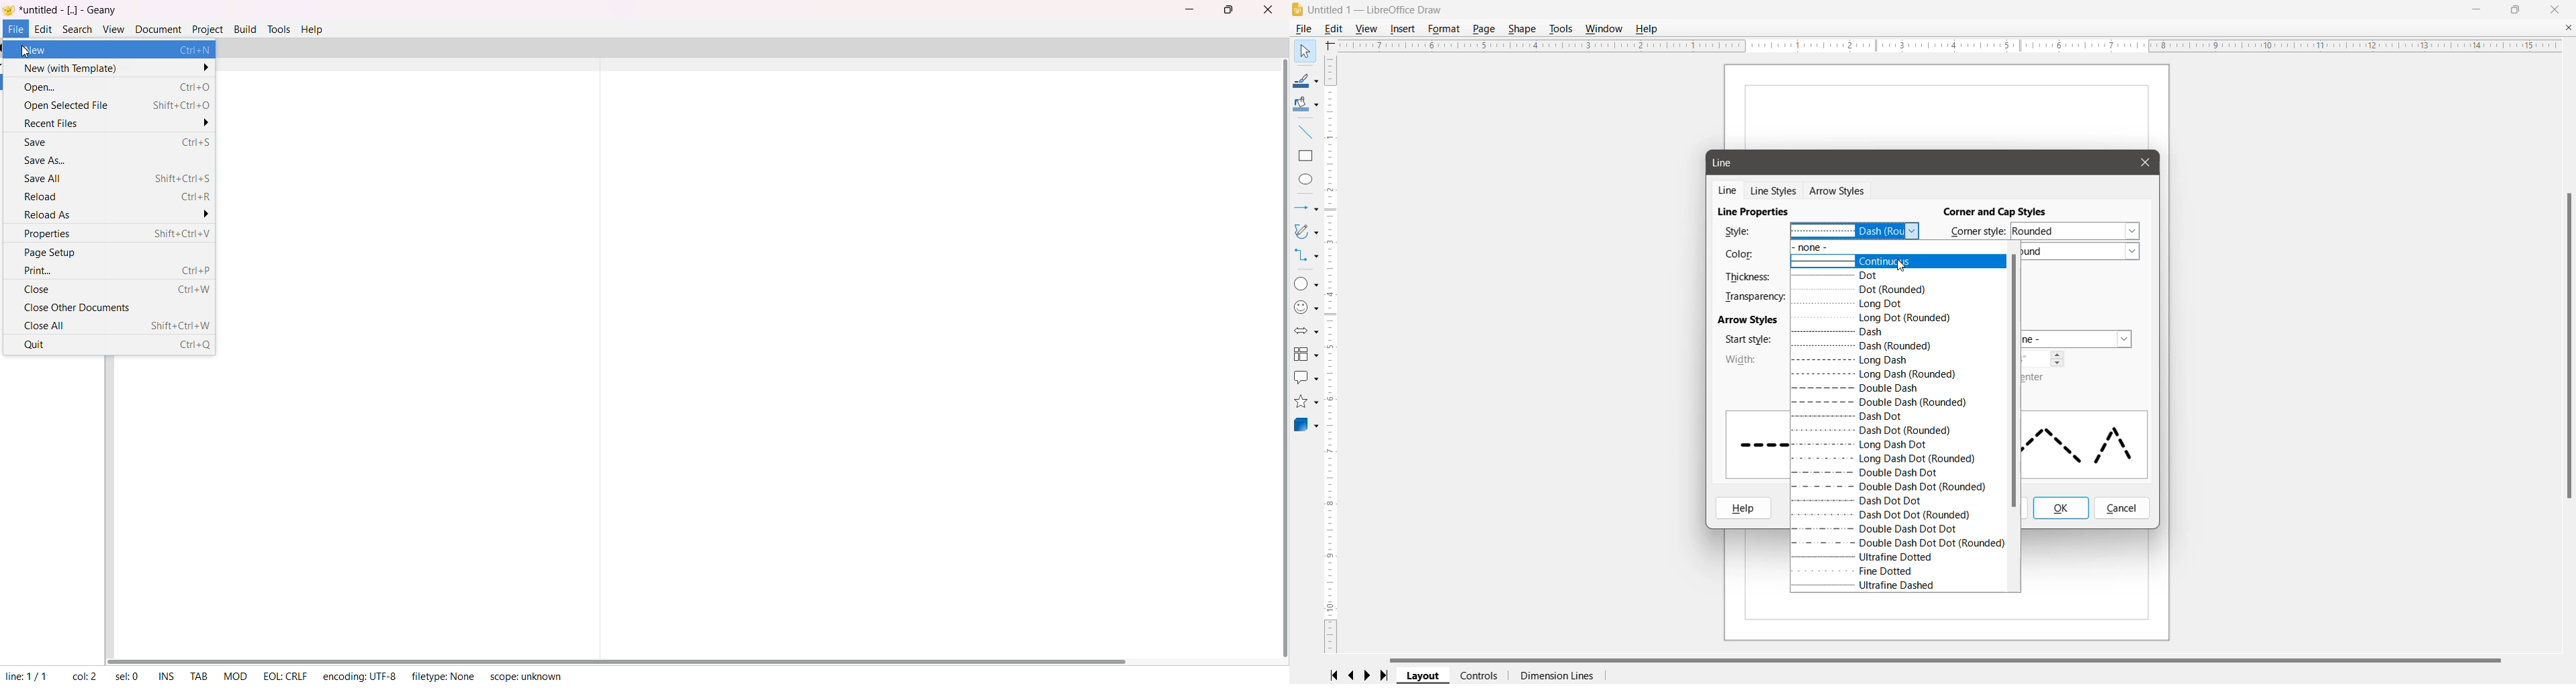  Describe the element at coordinates (2014, 415) in the screenshot. I see `Vertical Scroll Bar` at that location.